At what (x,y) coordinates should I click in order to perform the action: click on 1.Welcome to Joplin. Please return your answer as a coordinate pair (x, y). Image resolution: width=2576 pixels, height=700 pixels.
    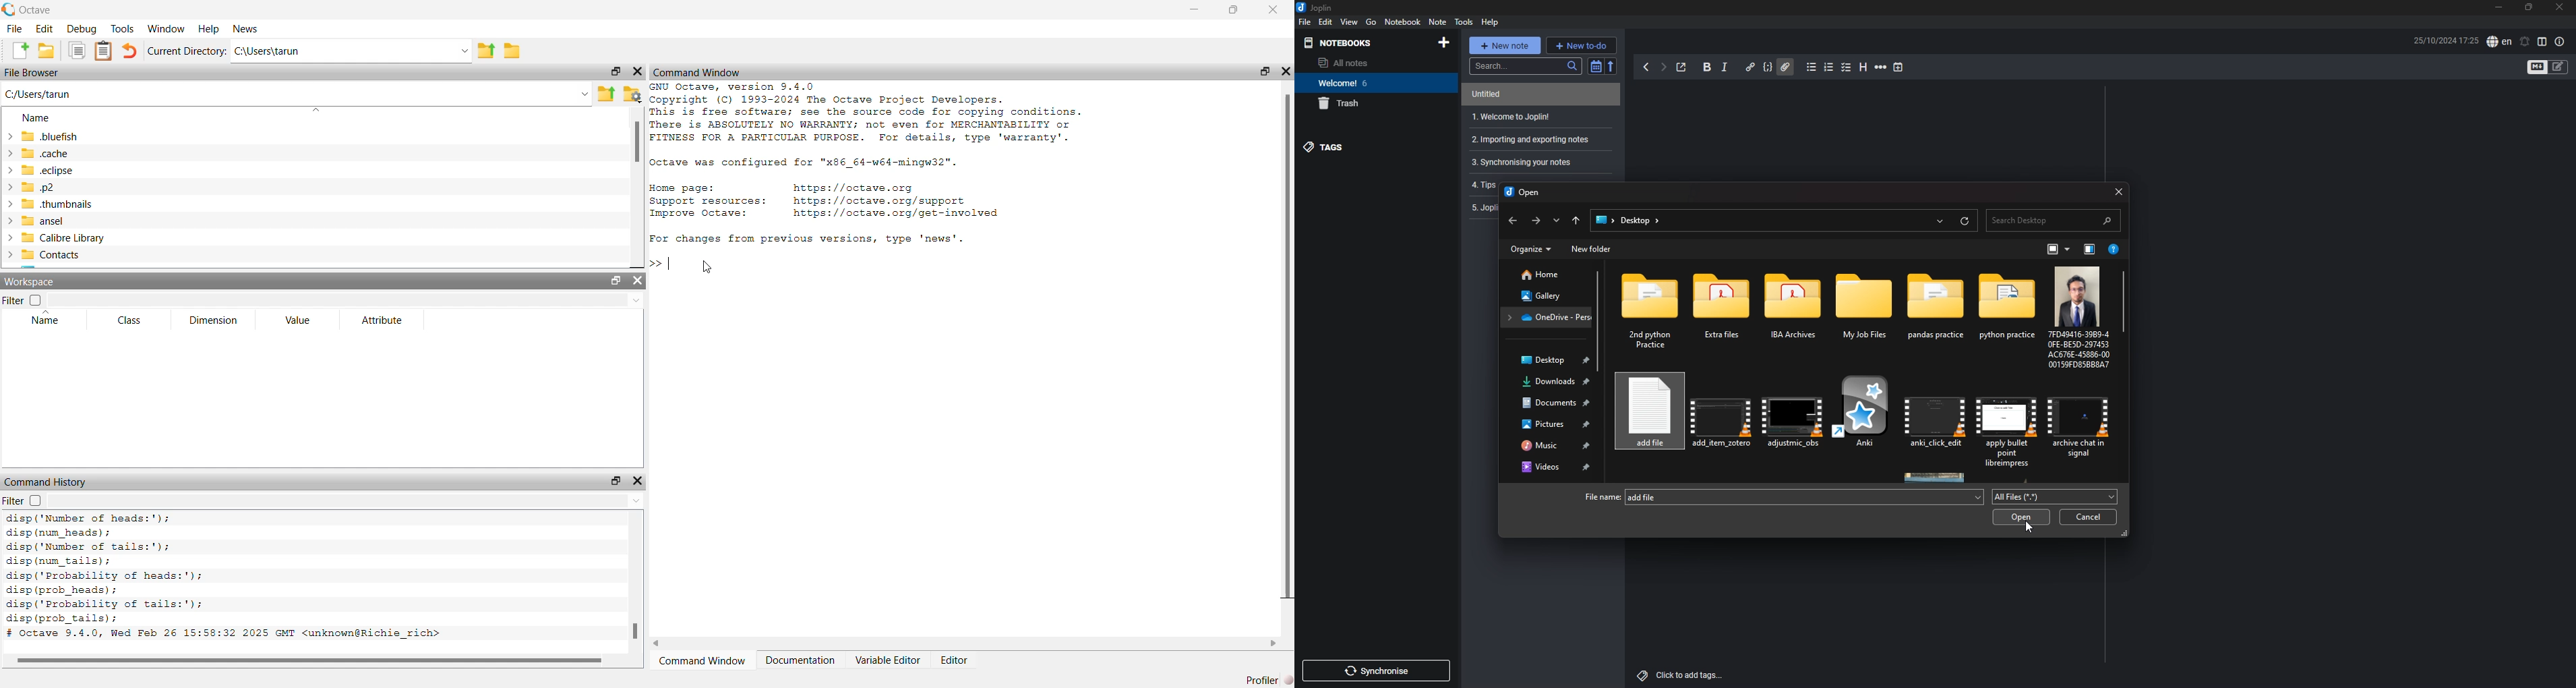
    Looking at the image, I should click on (1537, 117).